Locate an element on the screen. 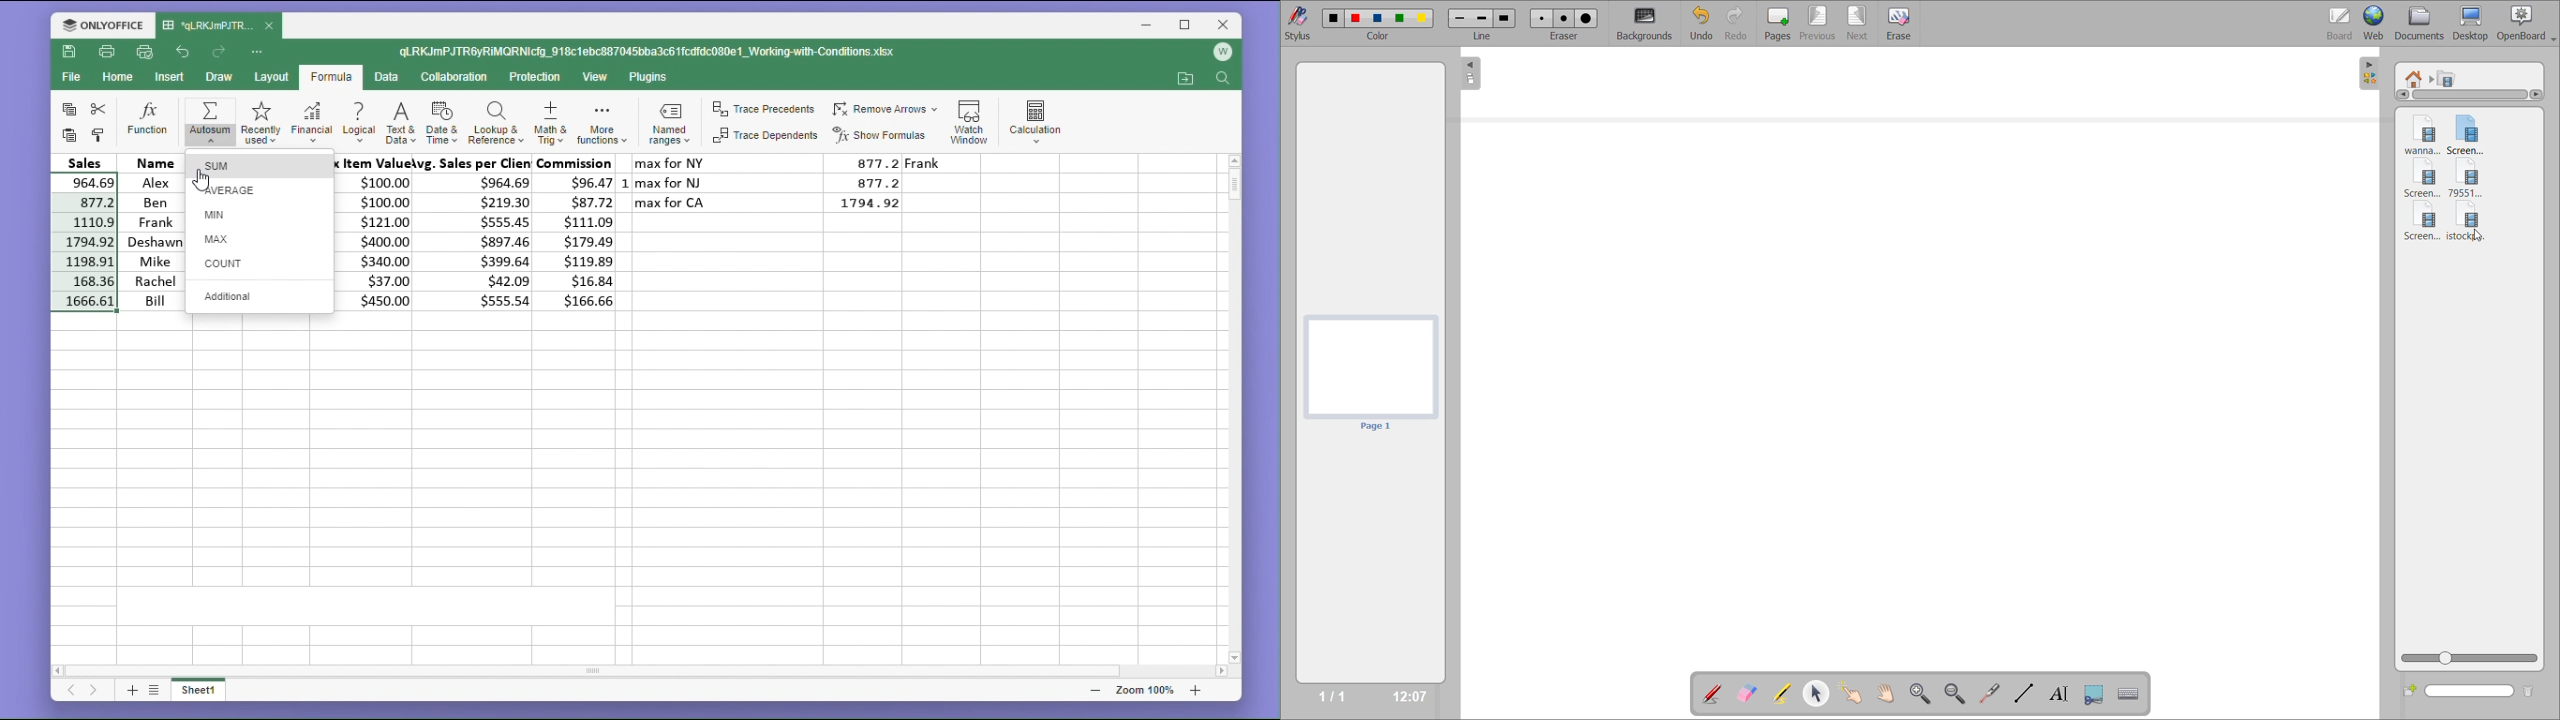  additional is located at coordinates (259, 297).